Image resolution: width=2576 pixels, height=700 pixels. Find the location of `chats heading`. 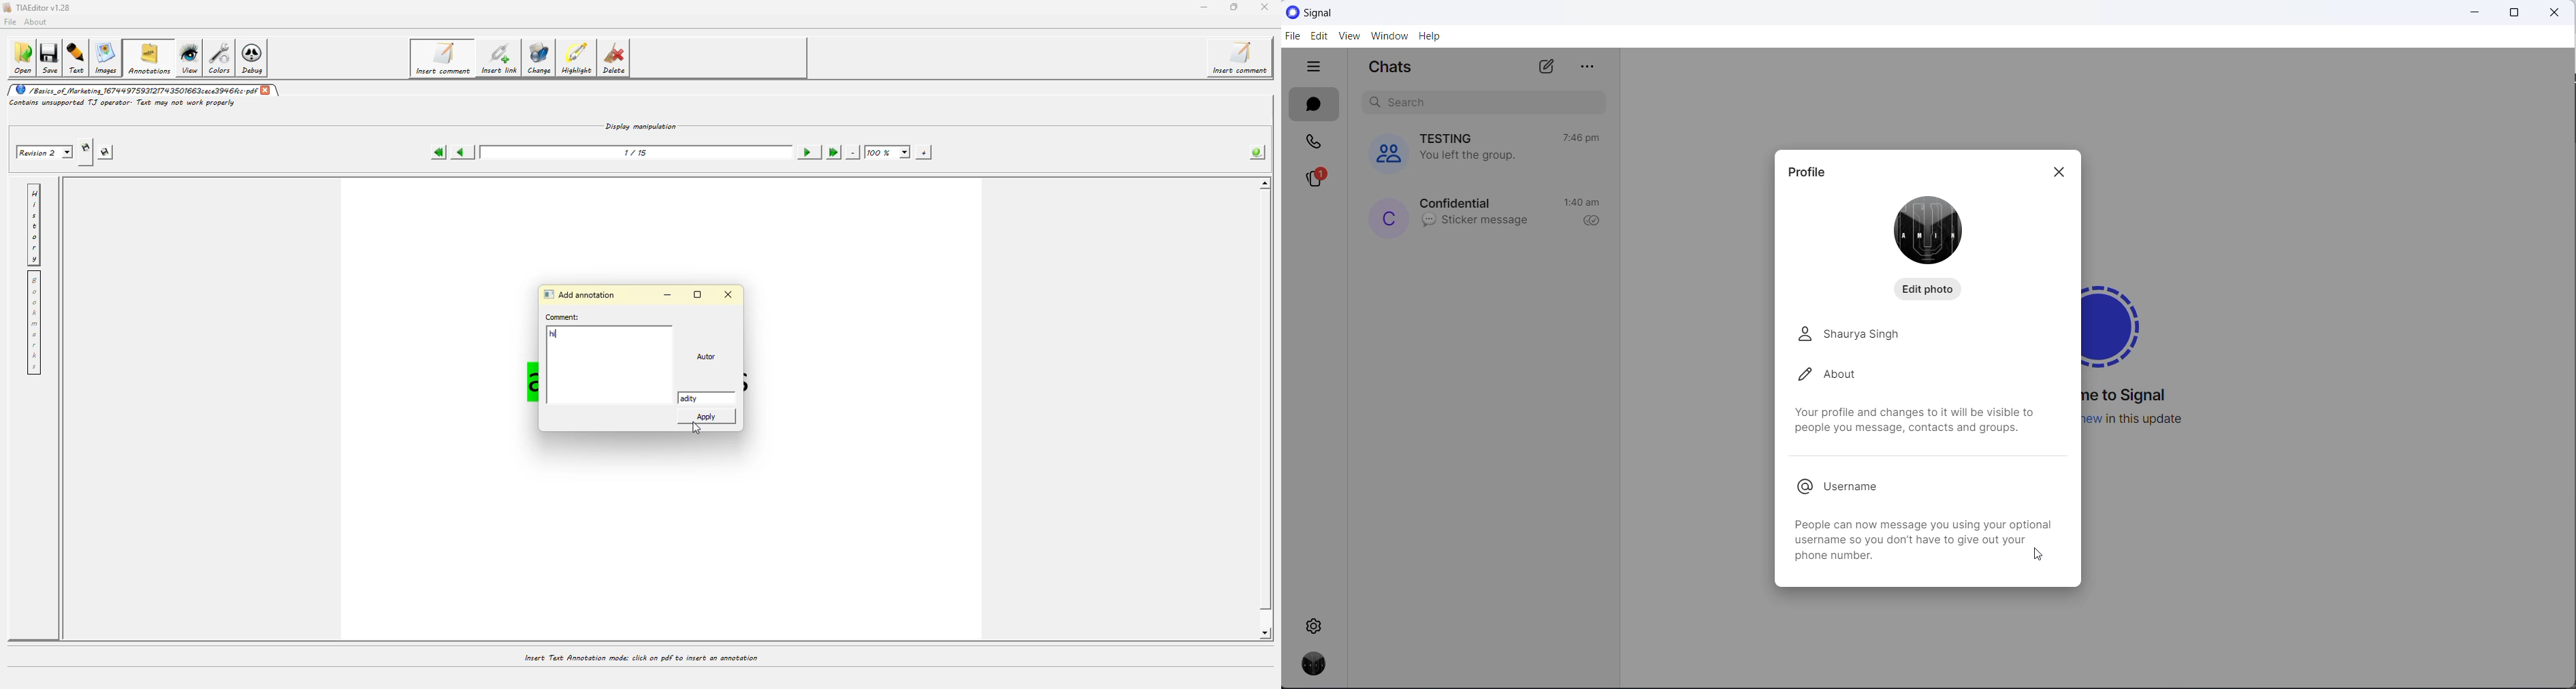

chats heading is located at coordinates (1396, 69).